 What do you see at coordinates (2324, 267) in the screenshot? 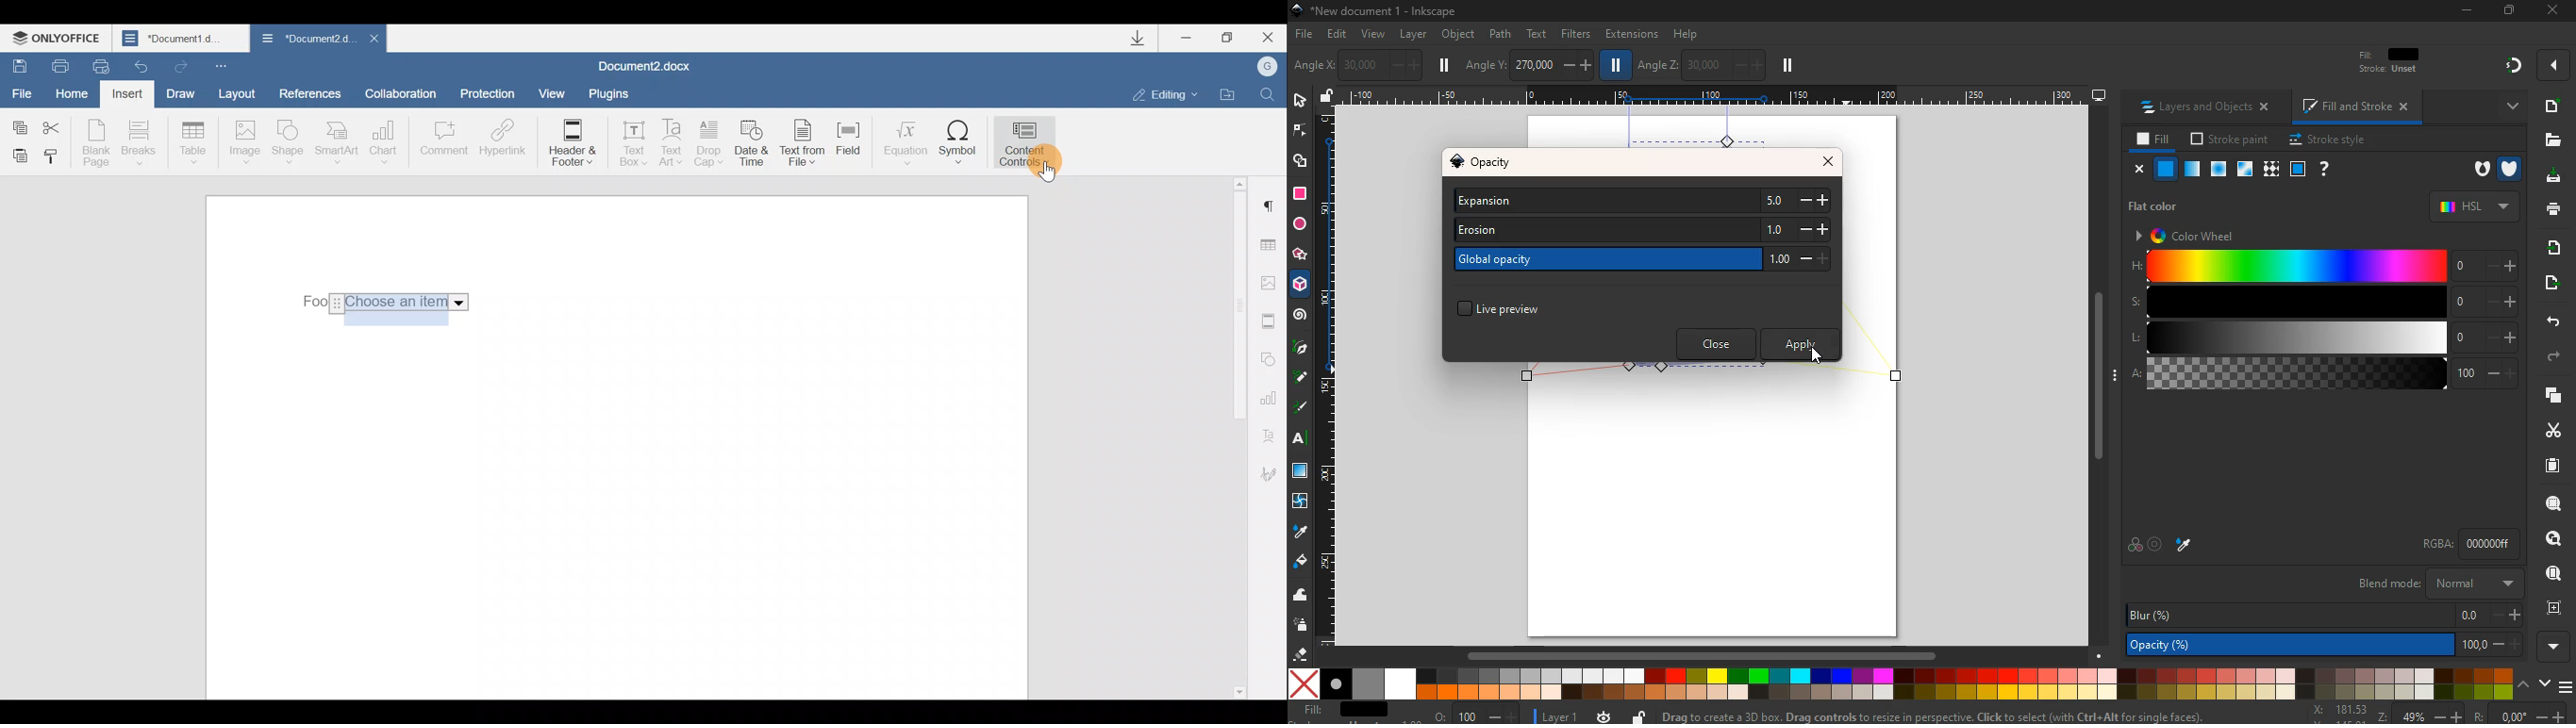
I see `h` at bounding box center [2324, 267].